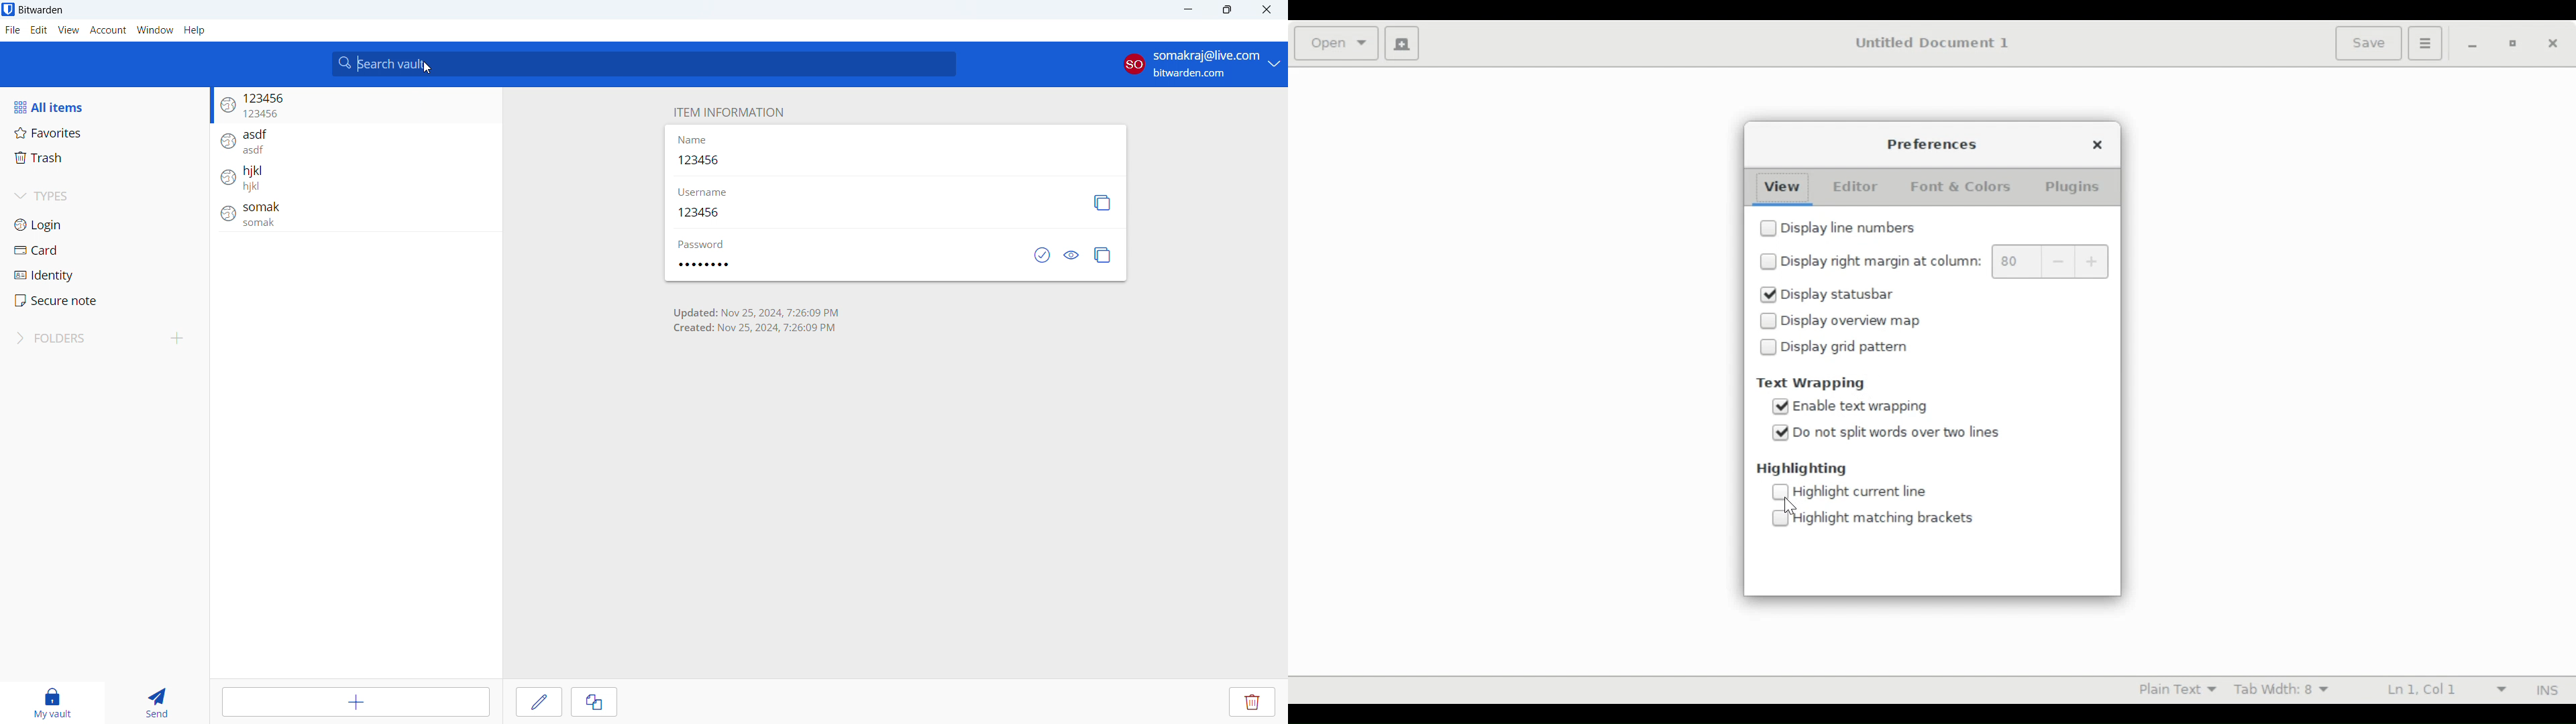 This screenshot has width=2576, height=728. Describe the element at coordinates (2279, 689) in the screenshot. I see `Tab Width` at that location.